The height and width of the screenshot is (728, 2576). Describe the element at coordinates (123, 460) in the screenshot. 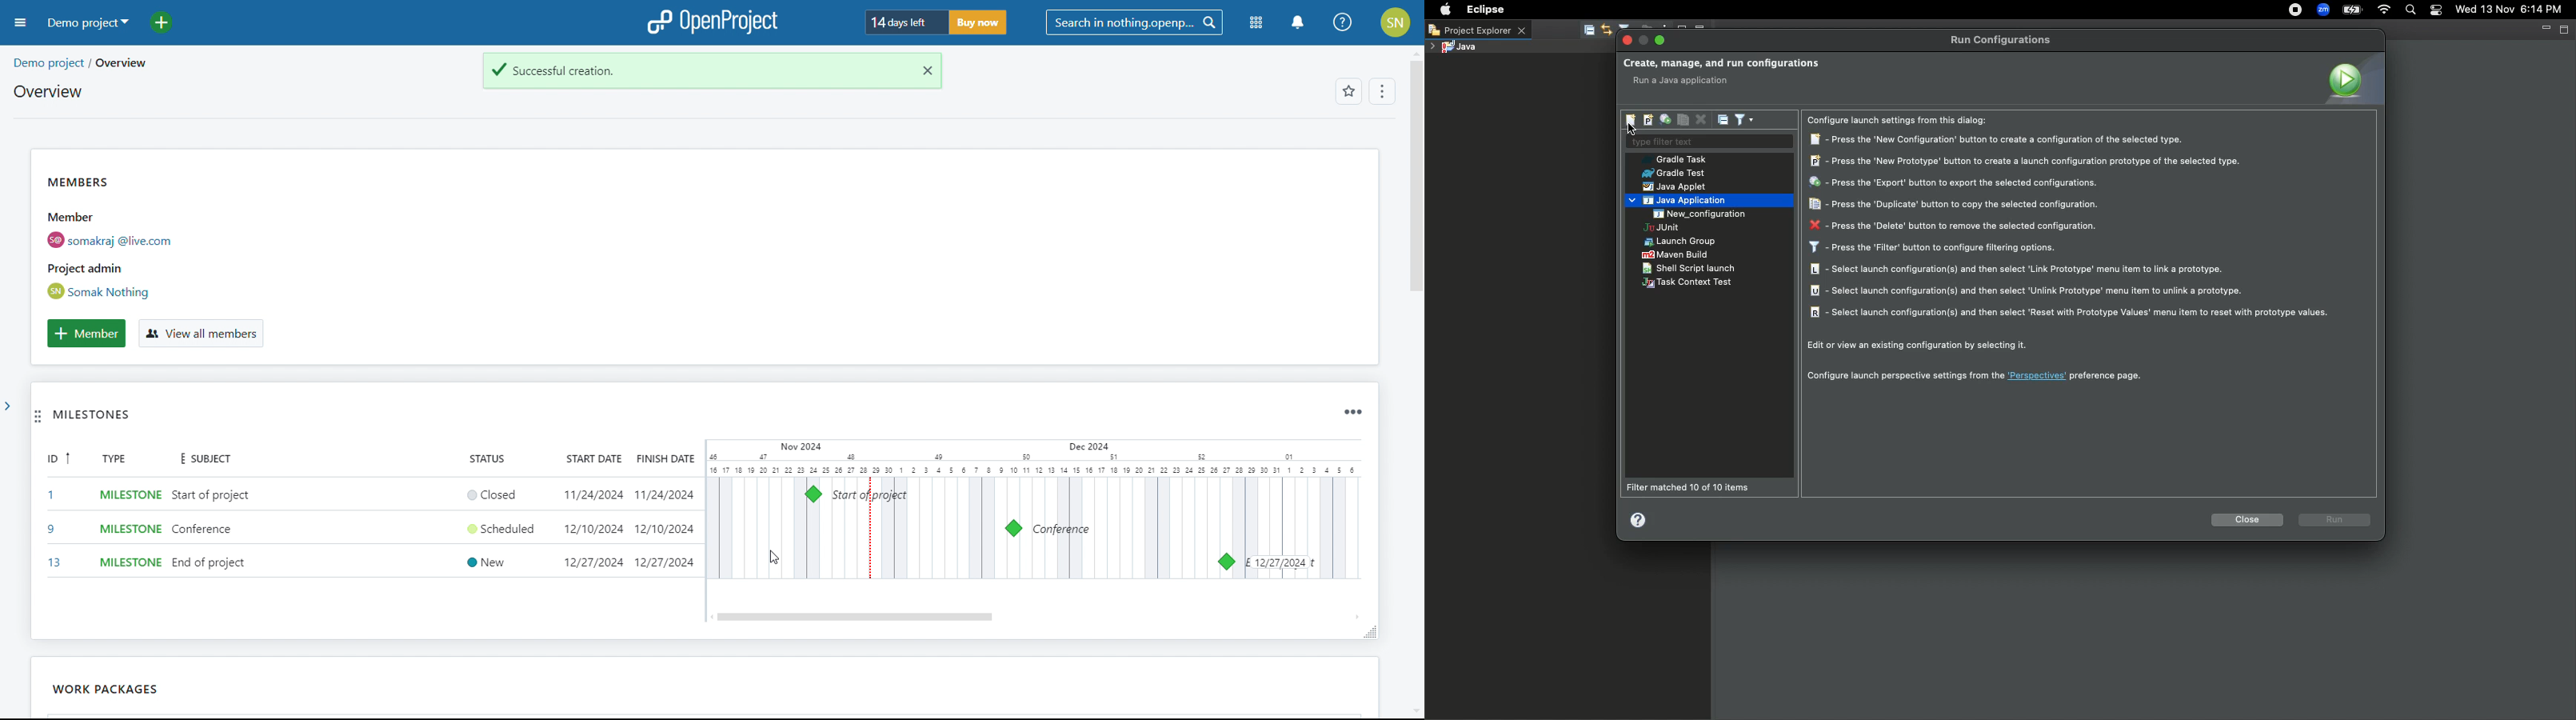

I see `type` at that location.